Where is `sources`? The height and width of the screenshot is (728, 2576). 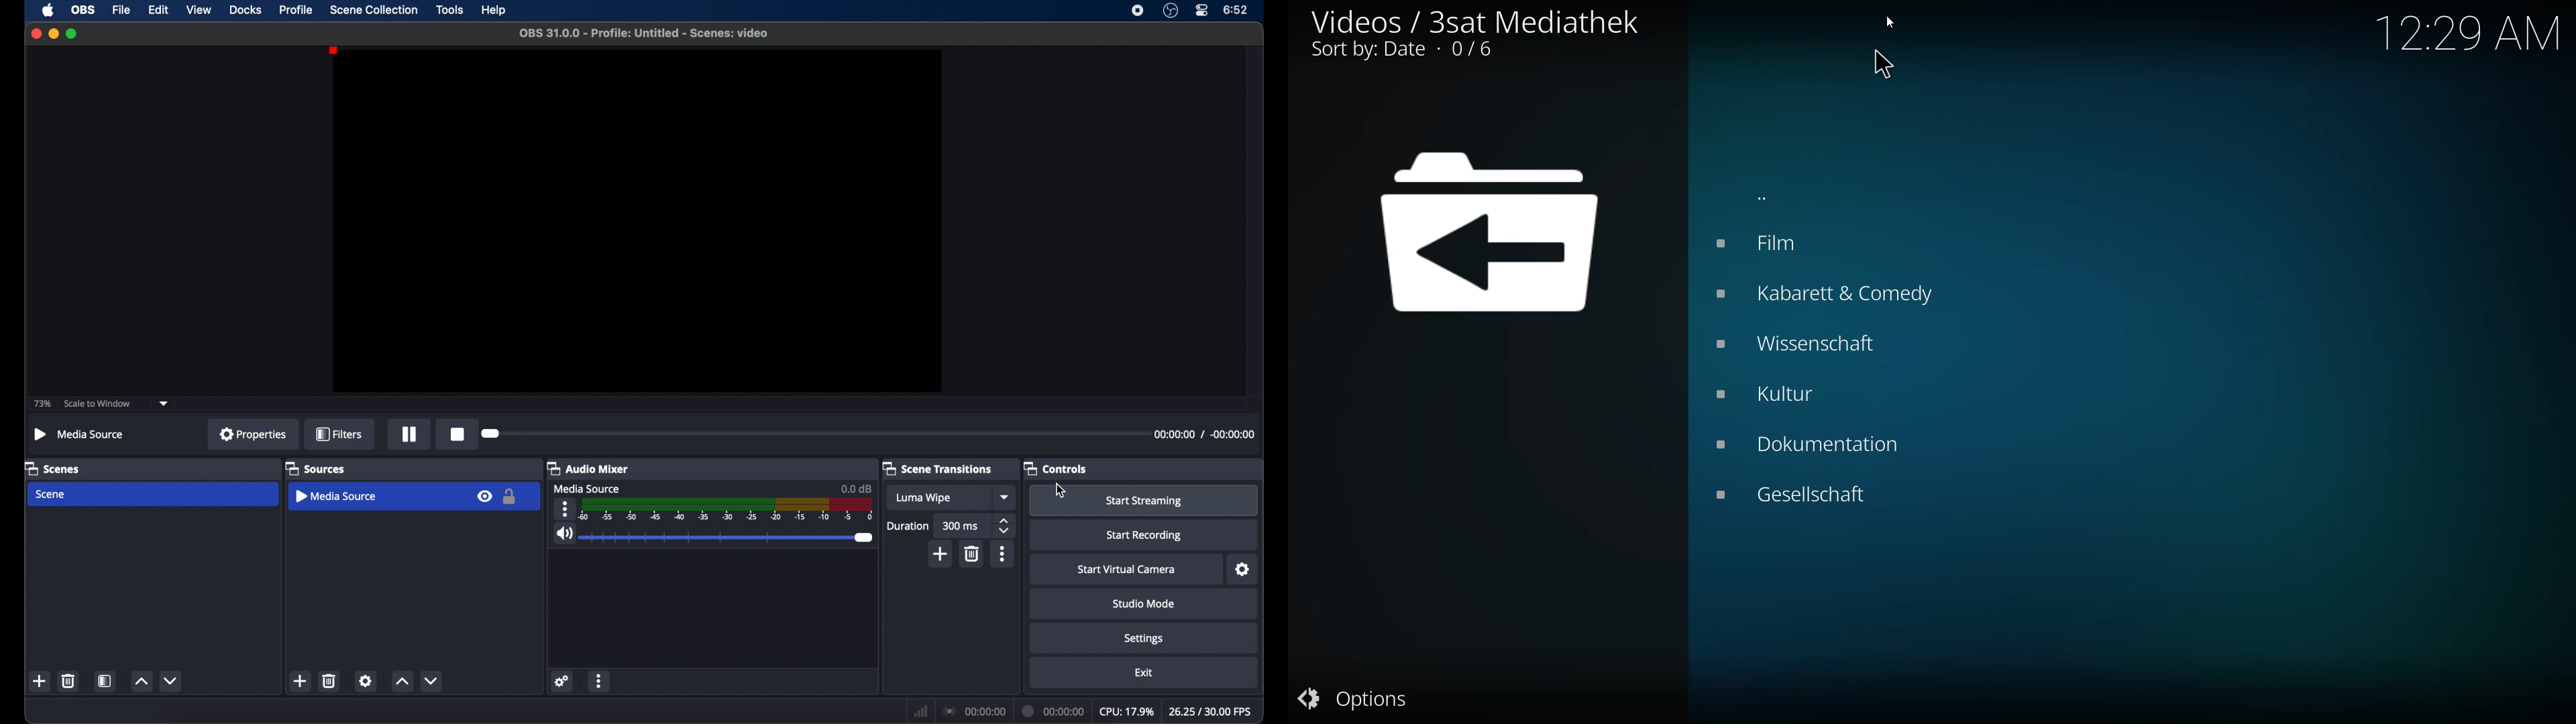
sources is located at coordinates (315, 468).